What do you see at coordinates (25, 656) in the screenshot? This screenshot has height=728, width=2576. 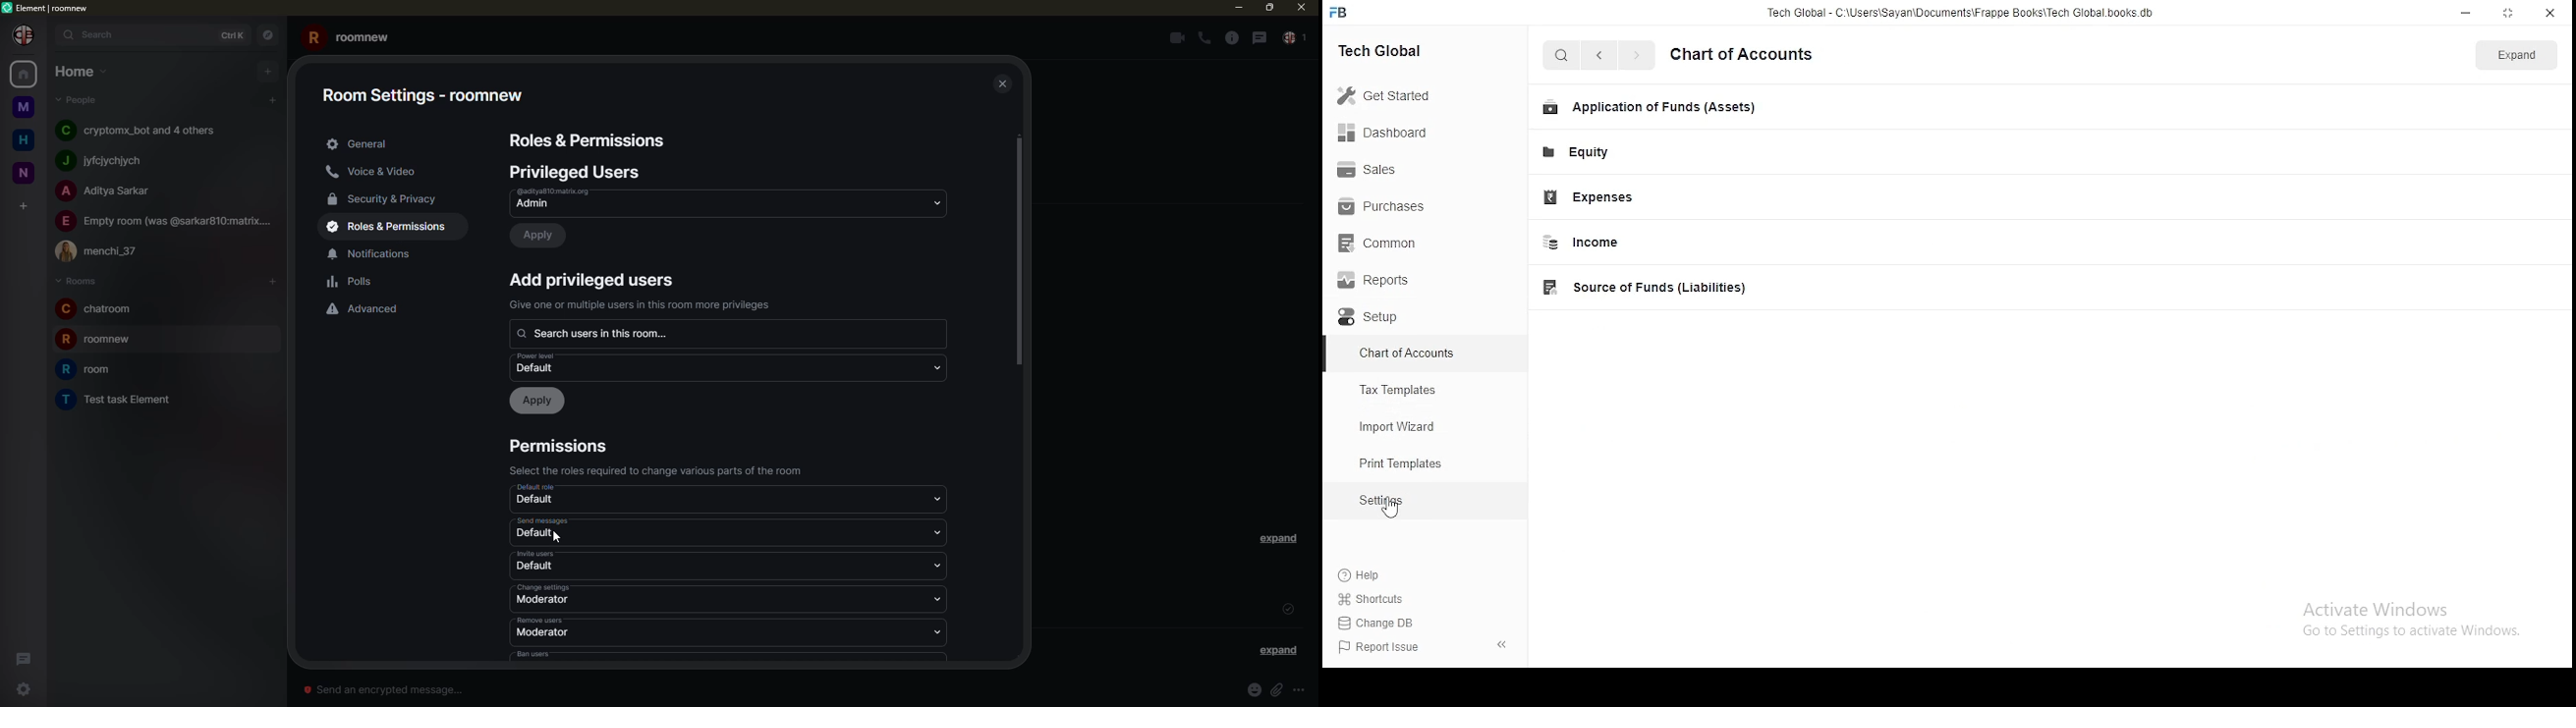 I see `threads` at bounding box center [25, 656].